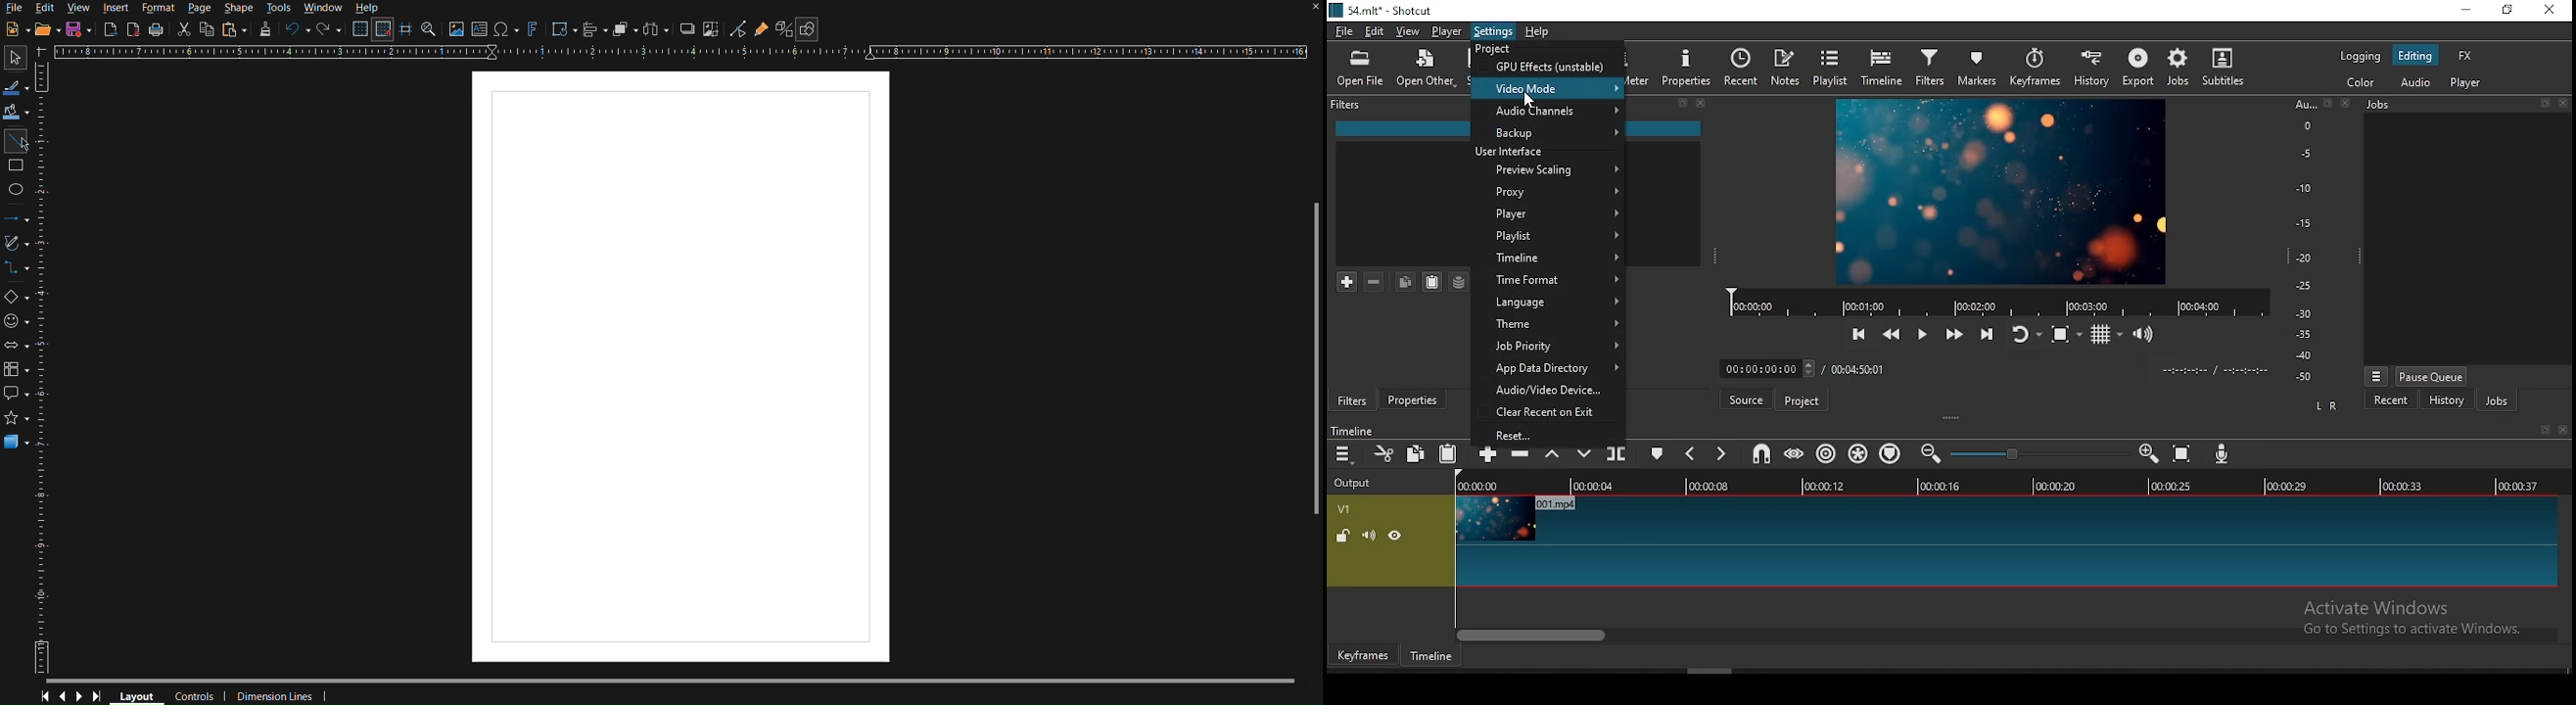 This screenshot has height=728, width=2576. Describe the element at coordinates (2300, 335) in the screenshot. I see `-35` at that location.